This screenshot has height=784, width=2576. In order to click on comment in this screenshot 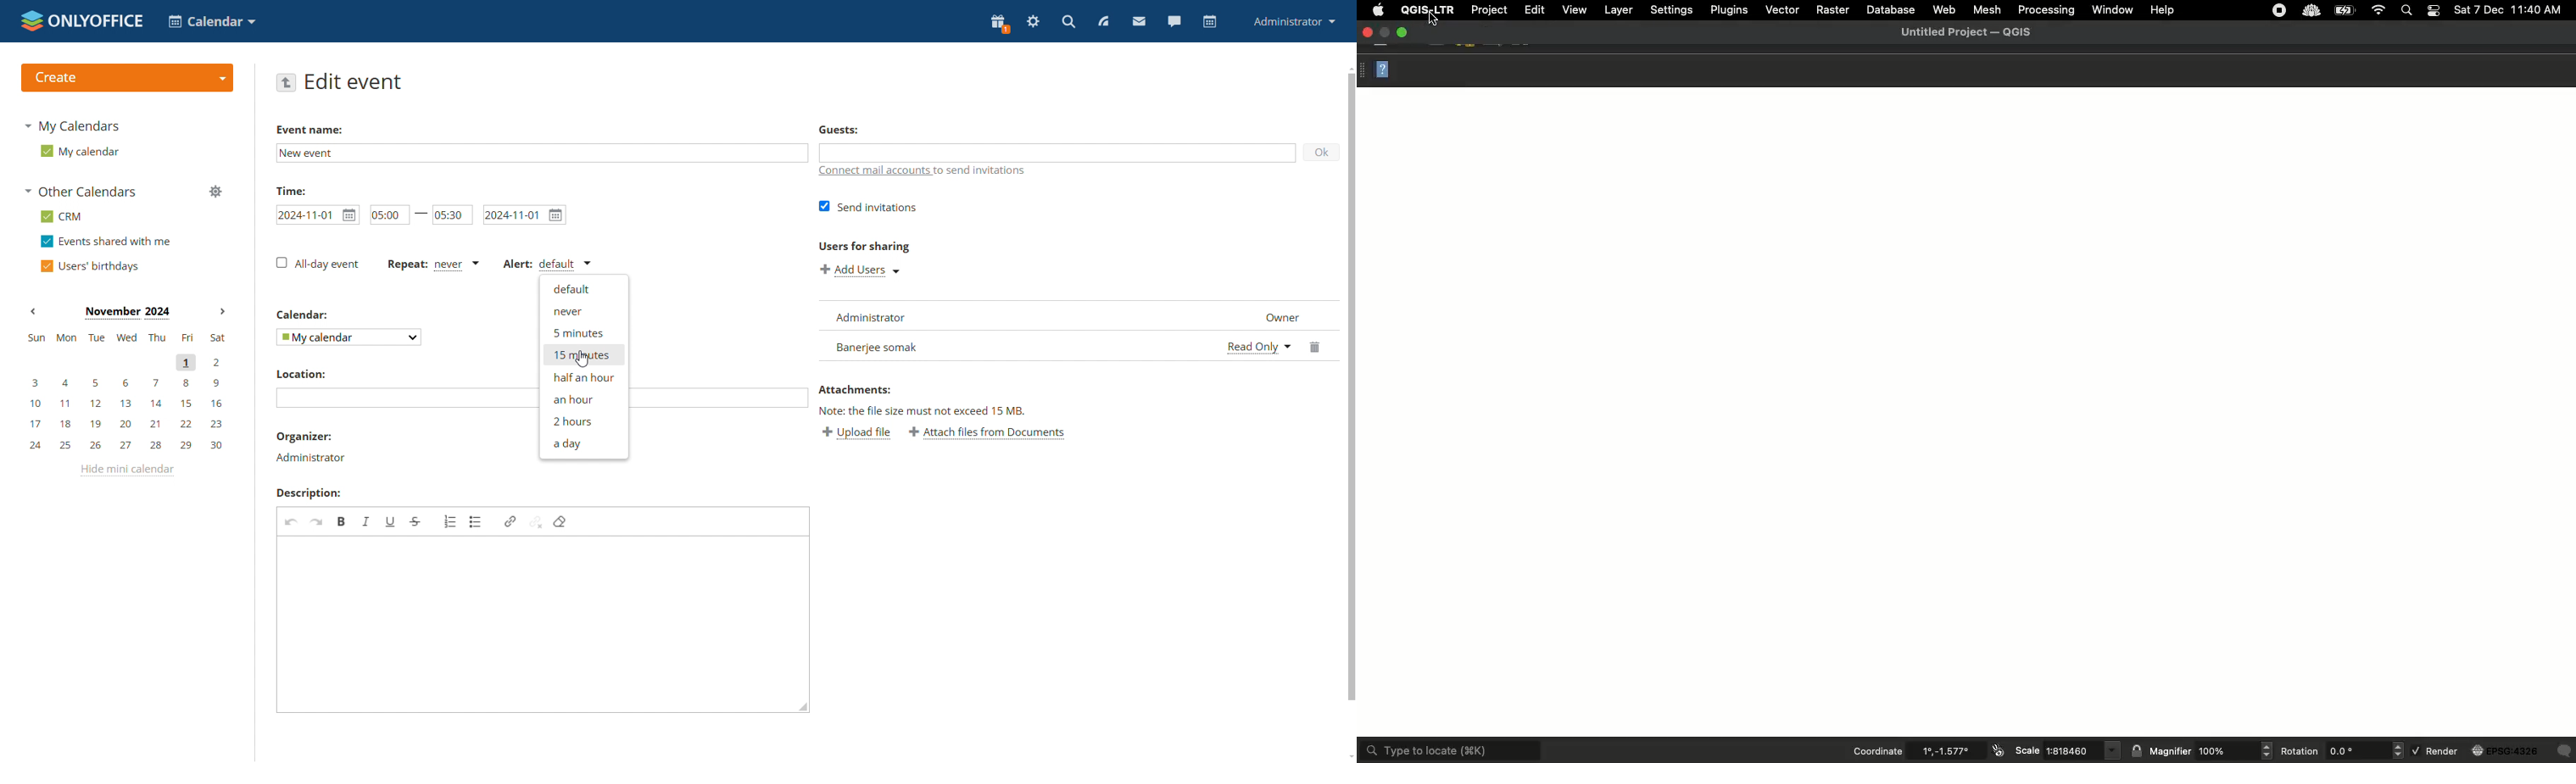, I will do `click(2564, 749)`.